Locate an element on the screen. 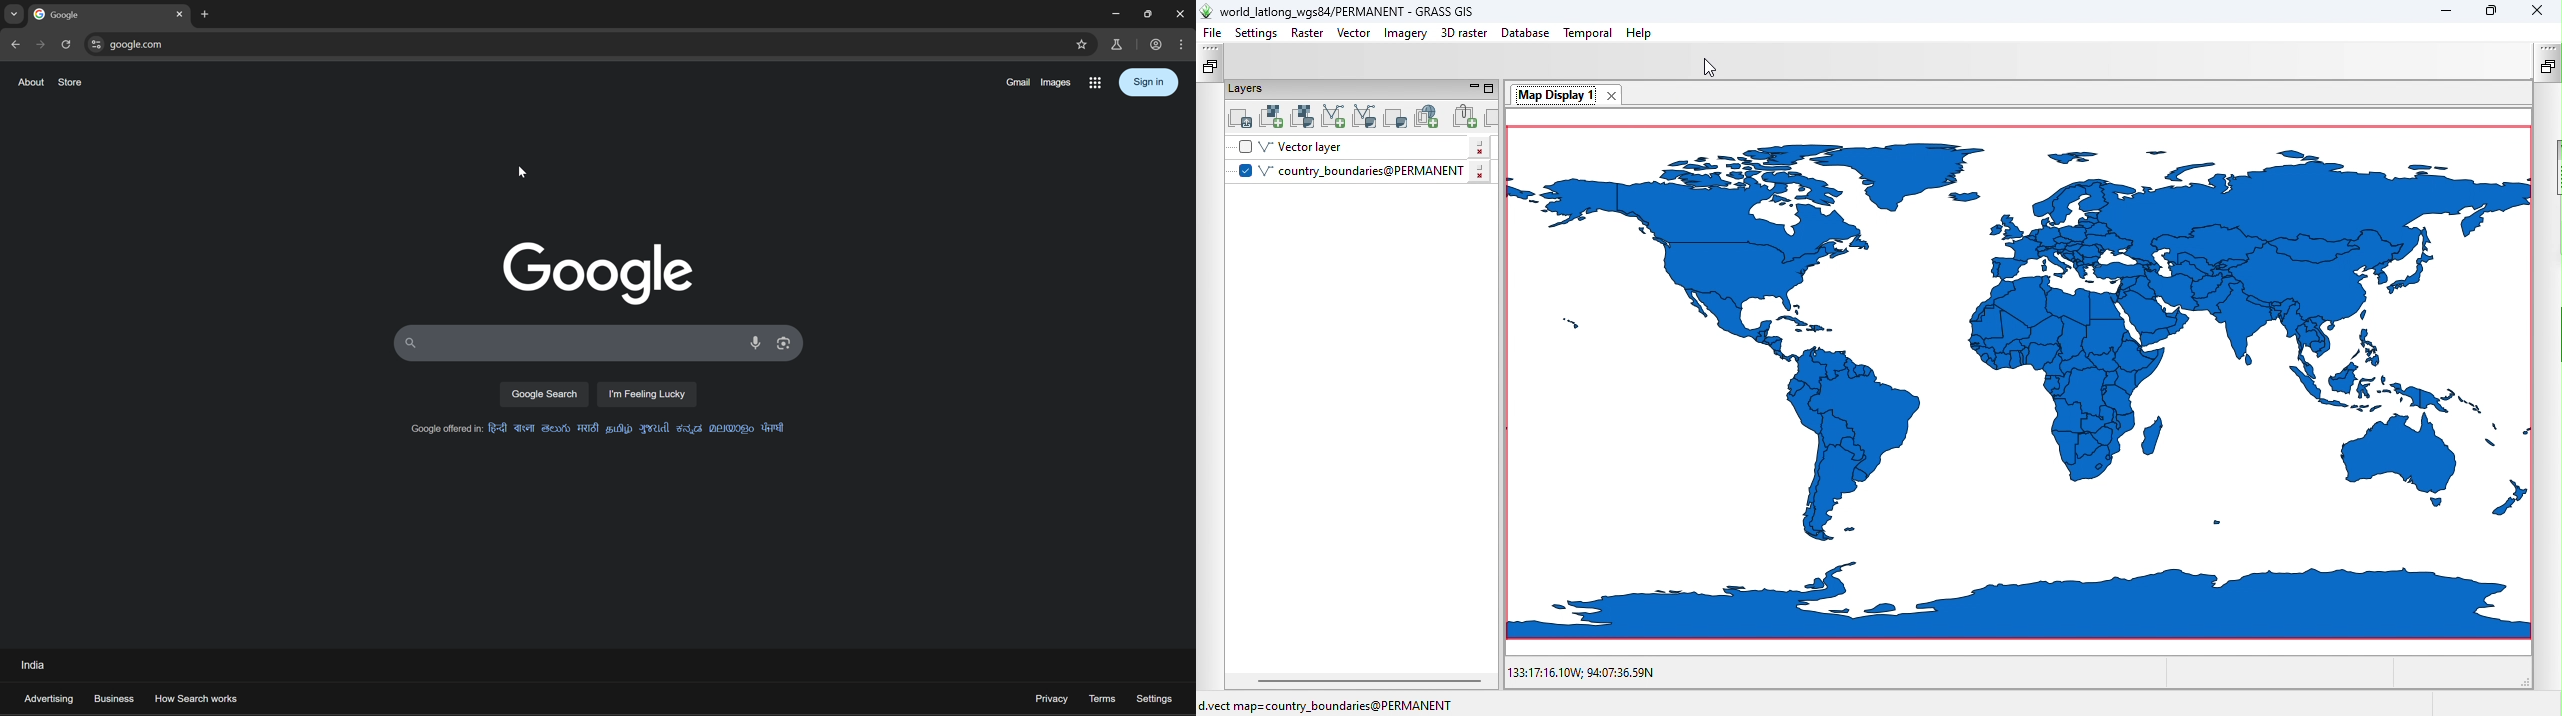  Google offered in: is located at coordinates (596, 430).